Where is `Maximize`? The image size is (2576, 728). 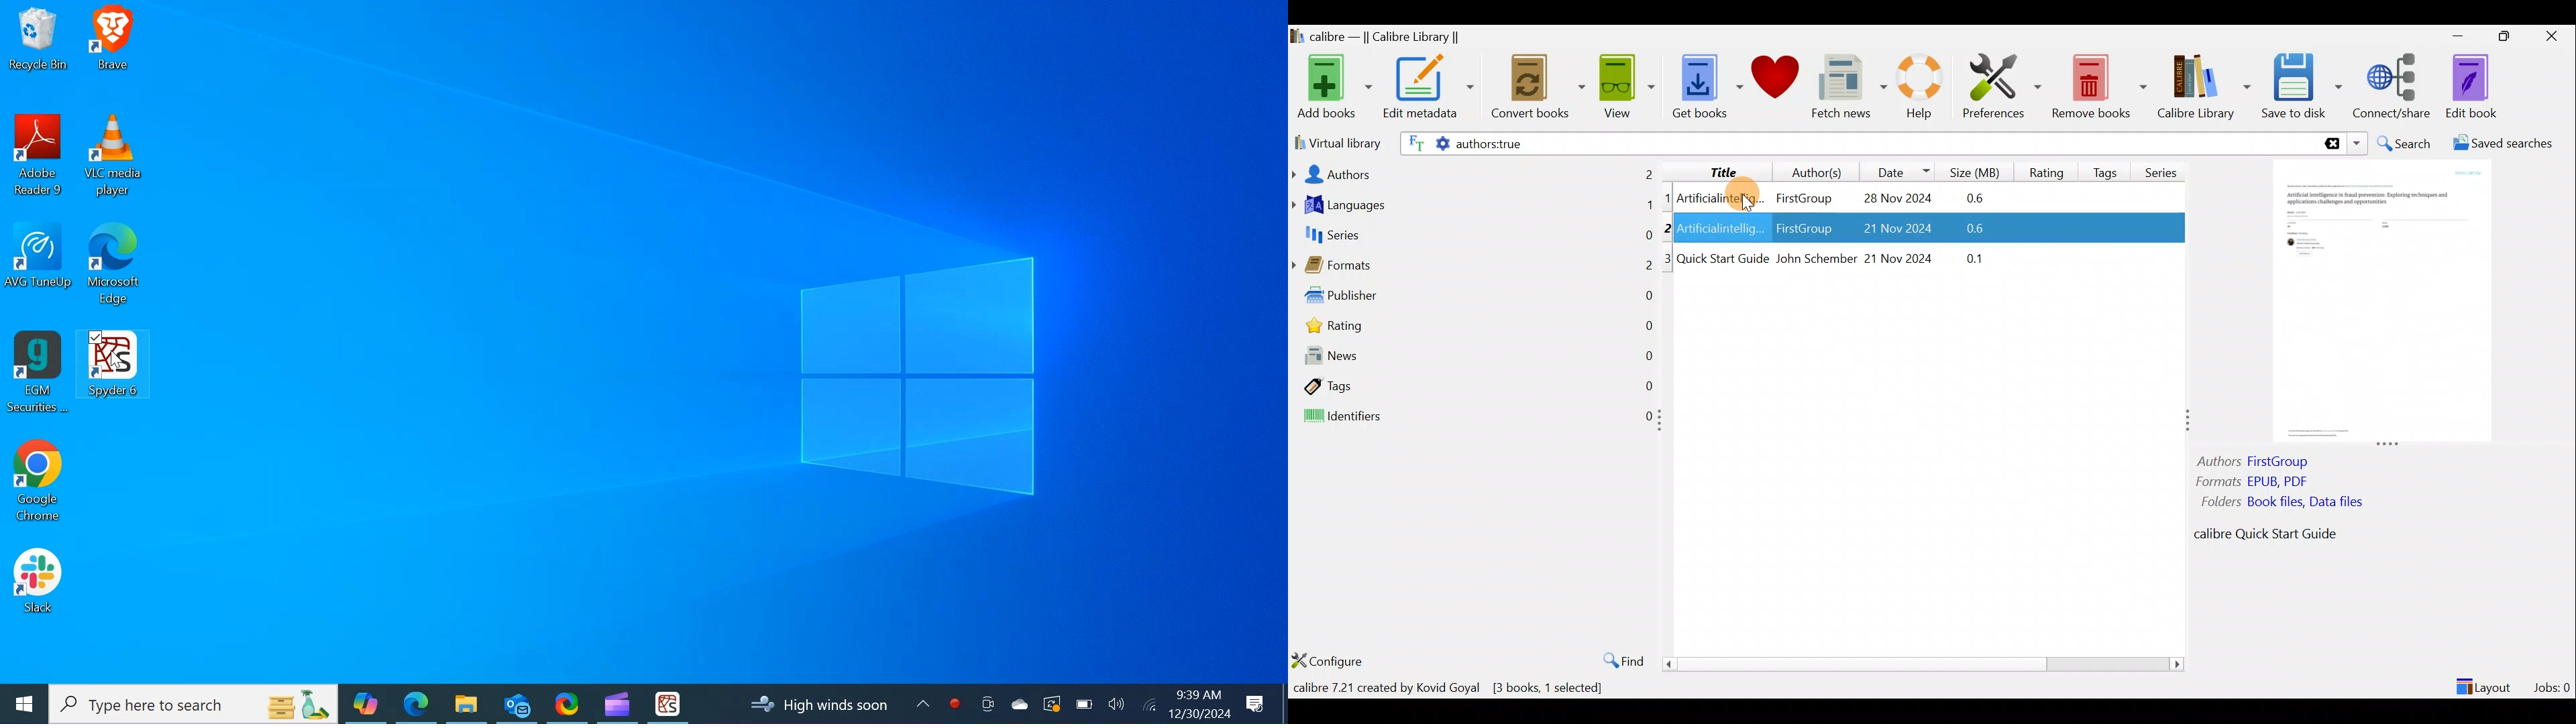
Maximize is located at coordinates (2510, 37).